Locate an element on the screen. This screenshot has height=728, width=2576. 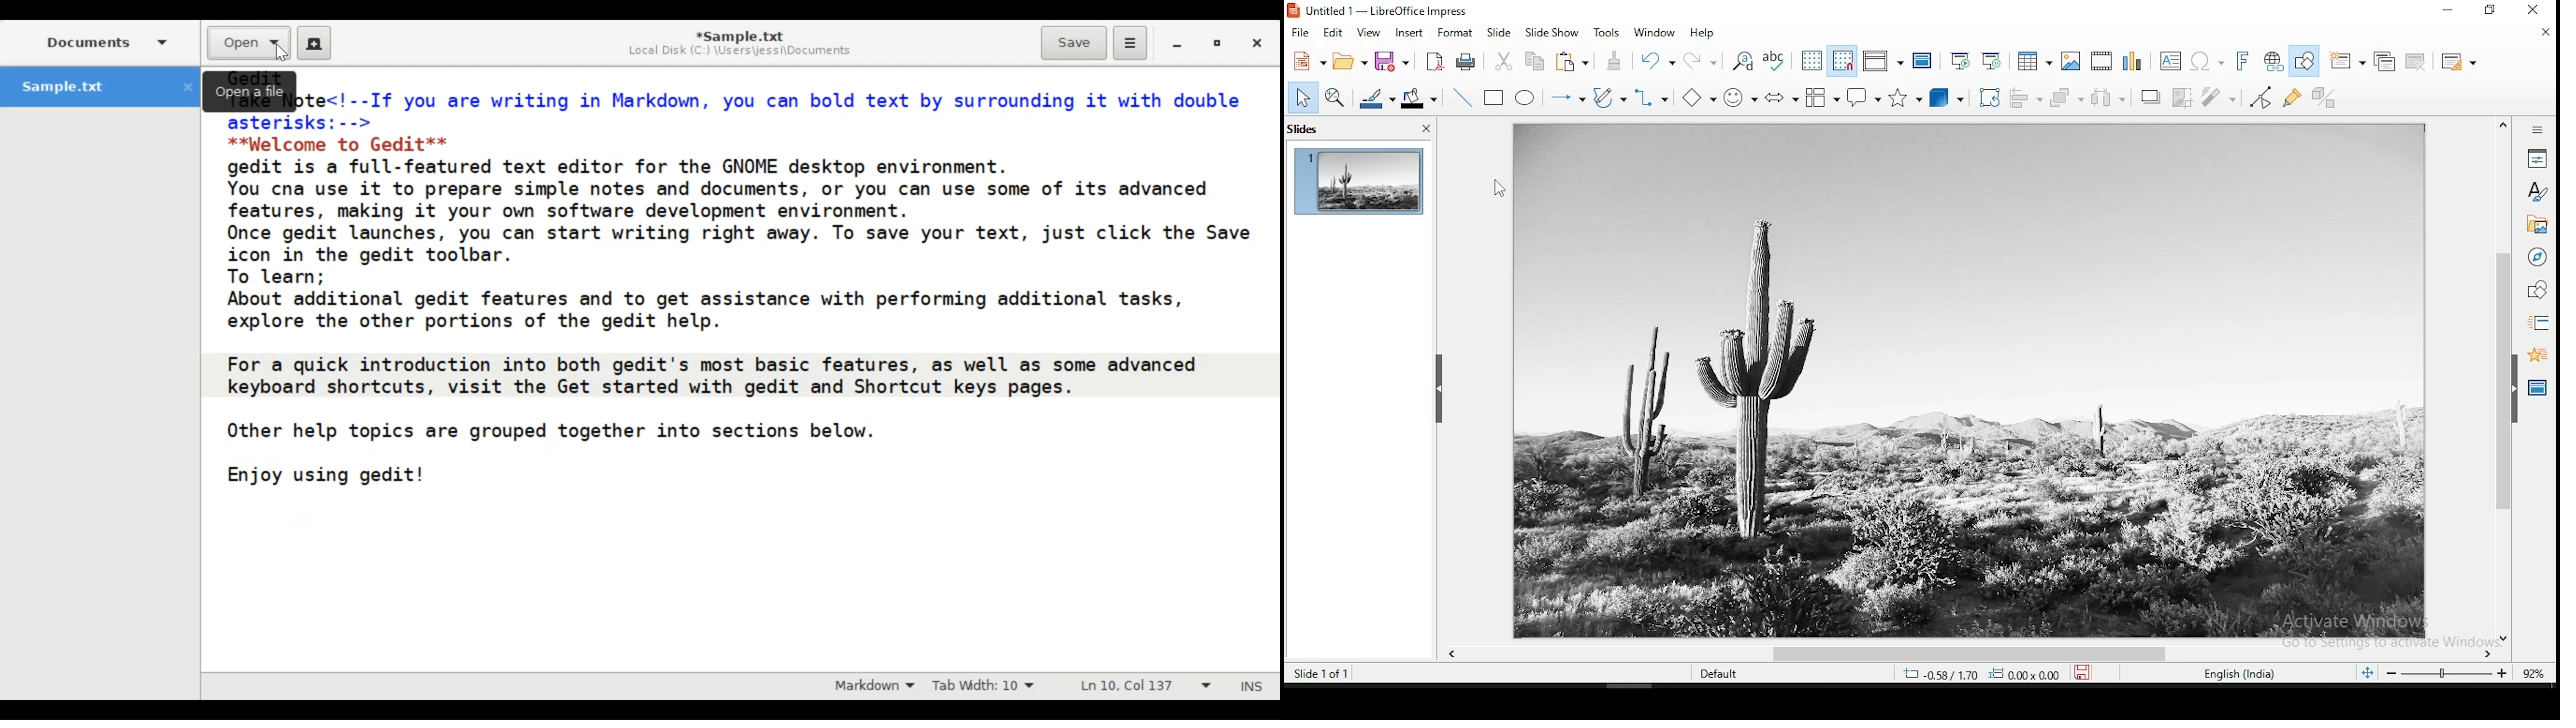
master slide is located at coordinates (1923, 58).